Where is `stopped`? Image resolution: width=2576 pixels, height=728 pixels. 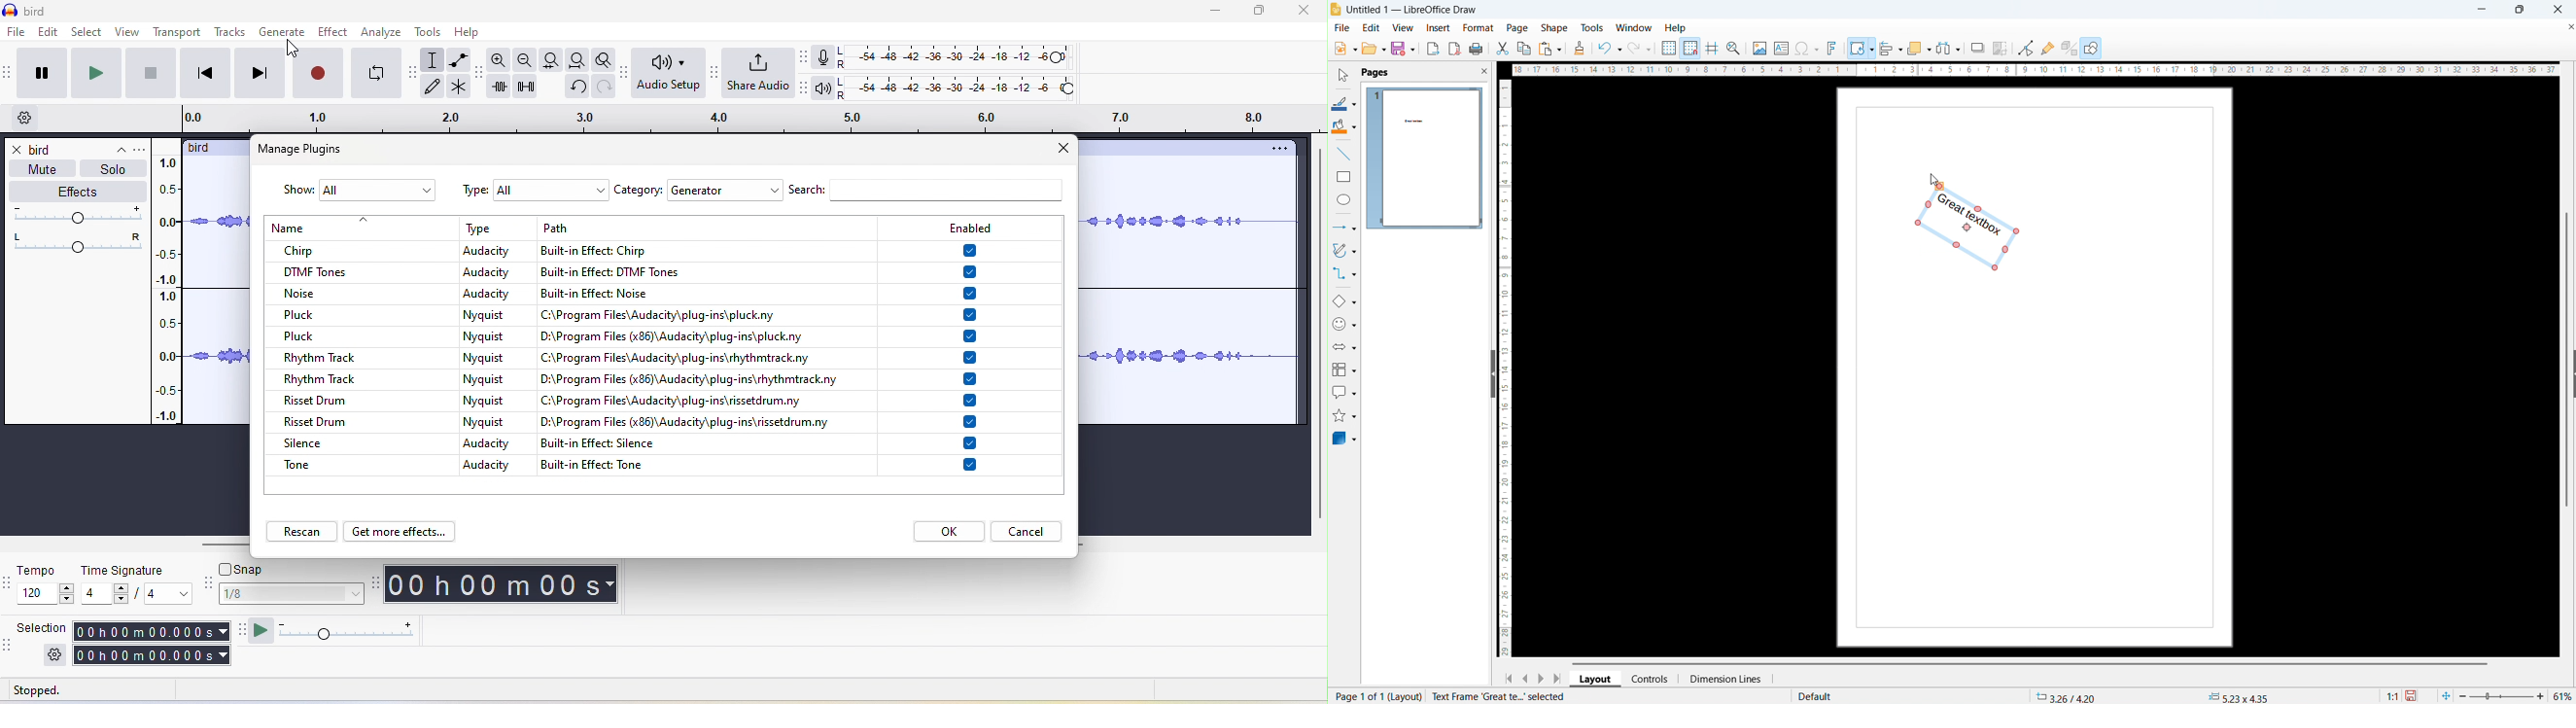
stopped is located at coordinates (53, 691).